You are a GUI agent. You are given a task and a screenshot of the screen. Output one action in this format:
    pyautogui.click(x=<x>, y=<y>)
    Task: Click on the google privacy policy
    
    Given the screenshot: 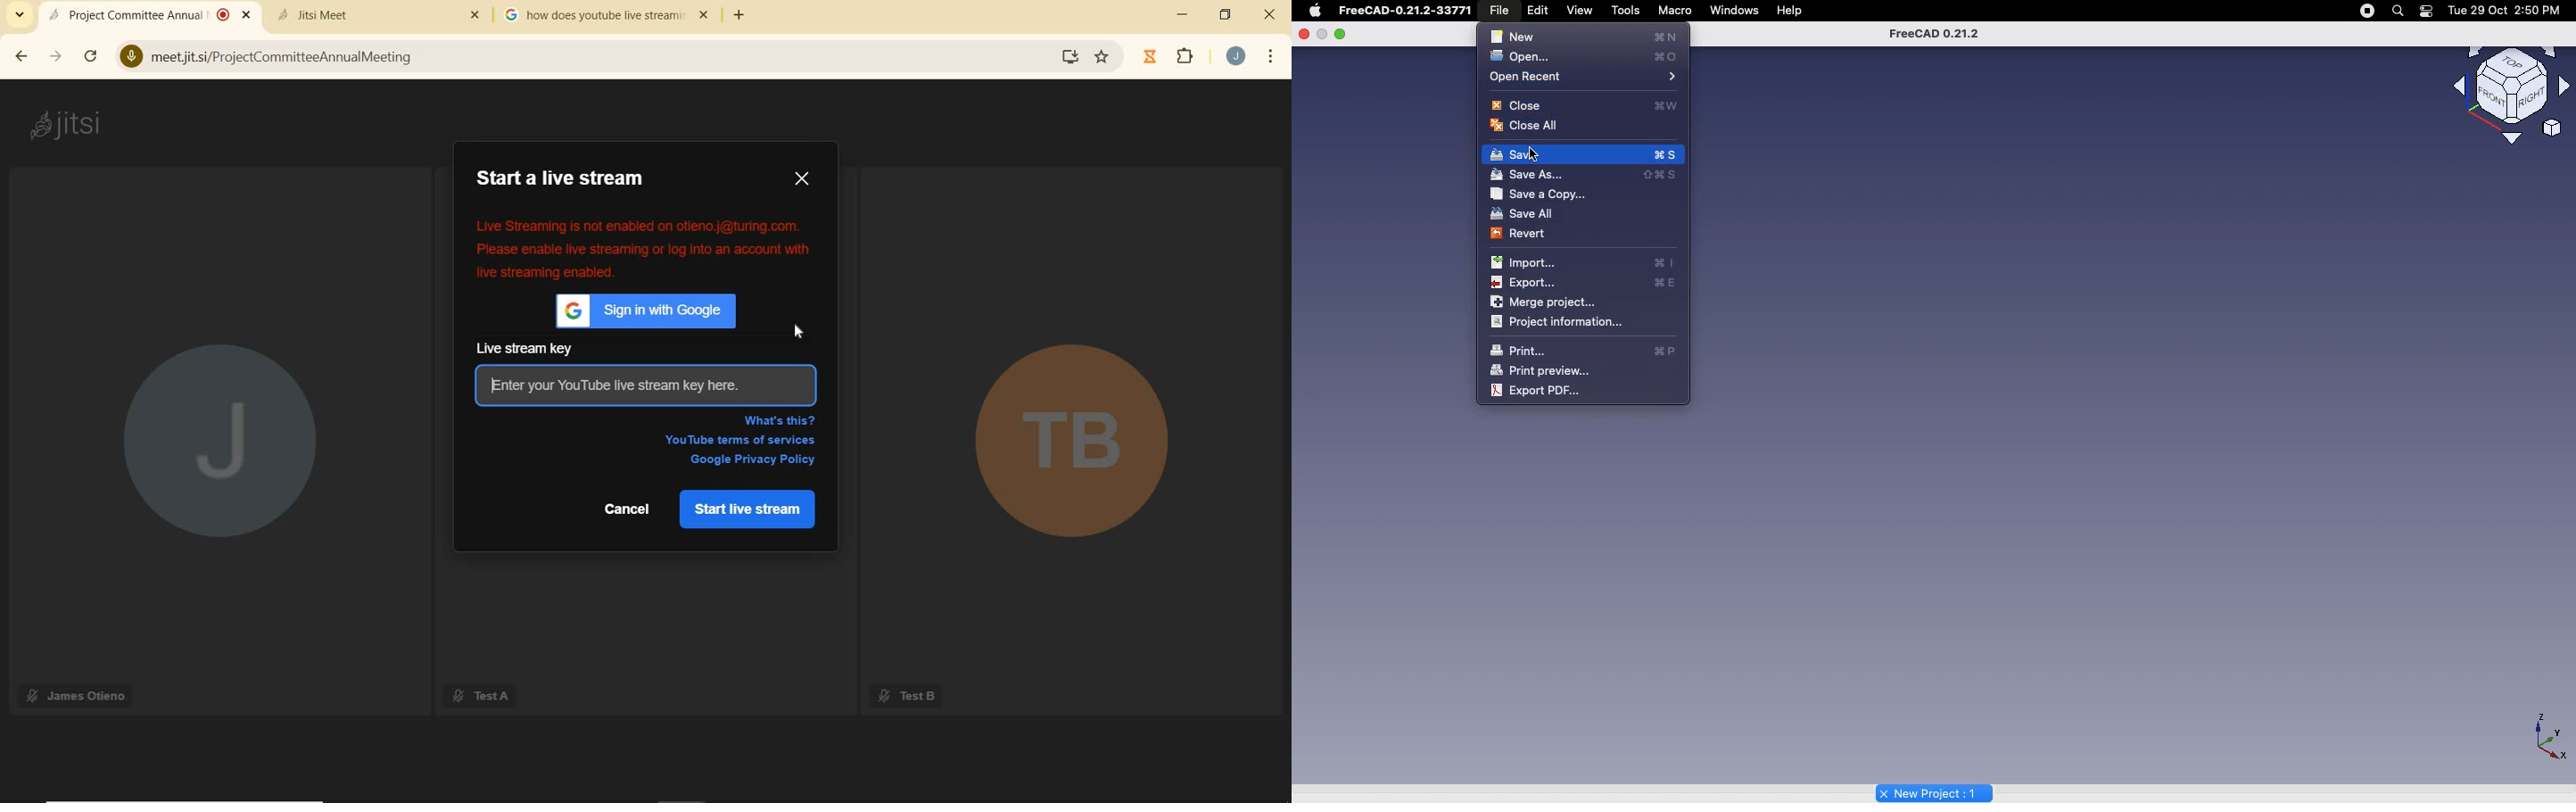 What is the action you would take?
    pyautogui.click(x=754, y=460)
    